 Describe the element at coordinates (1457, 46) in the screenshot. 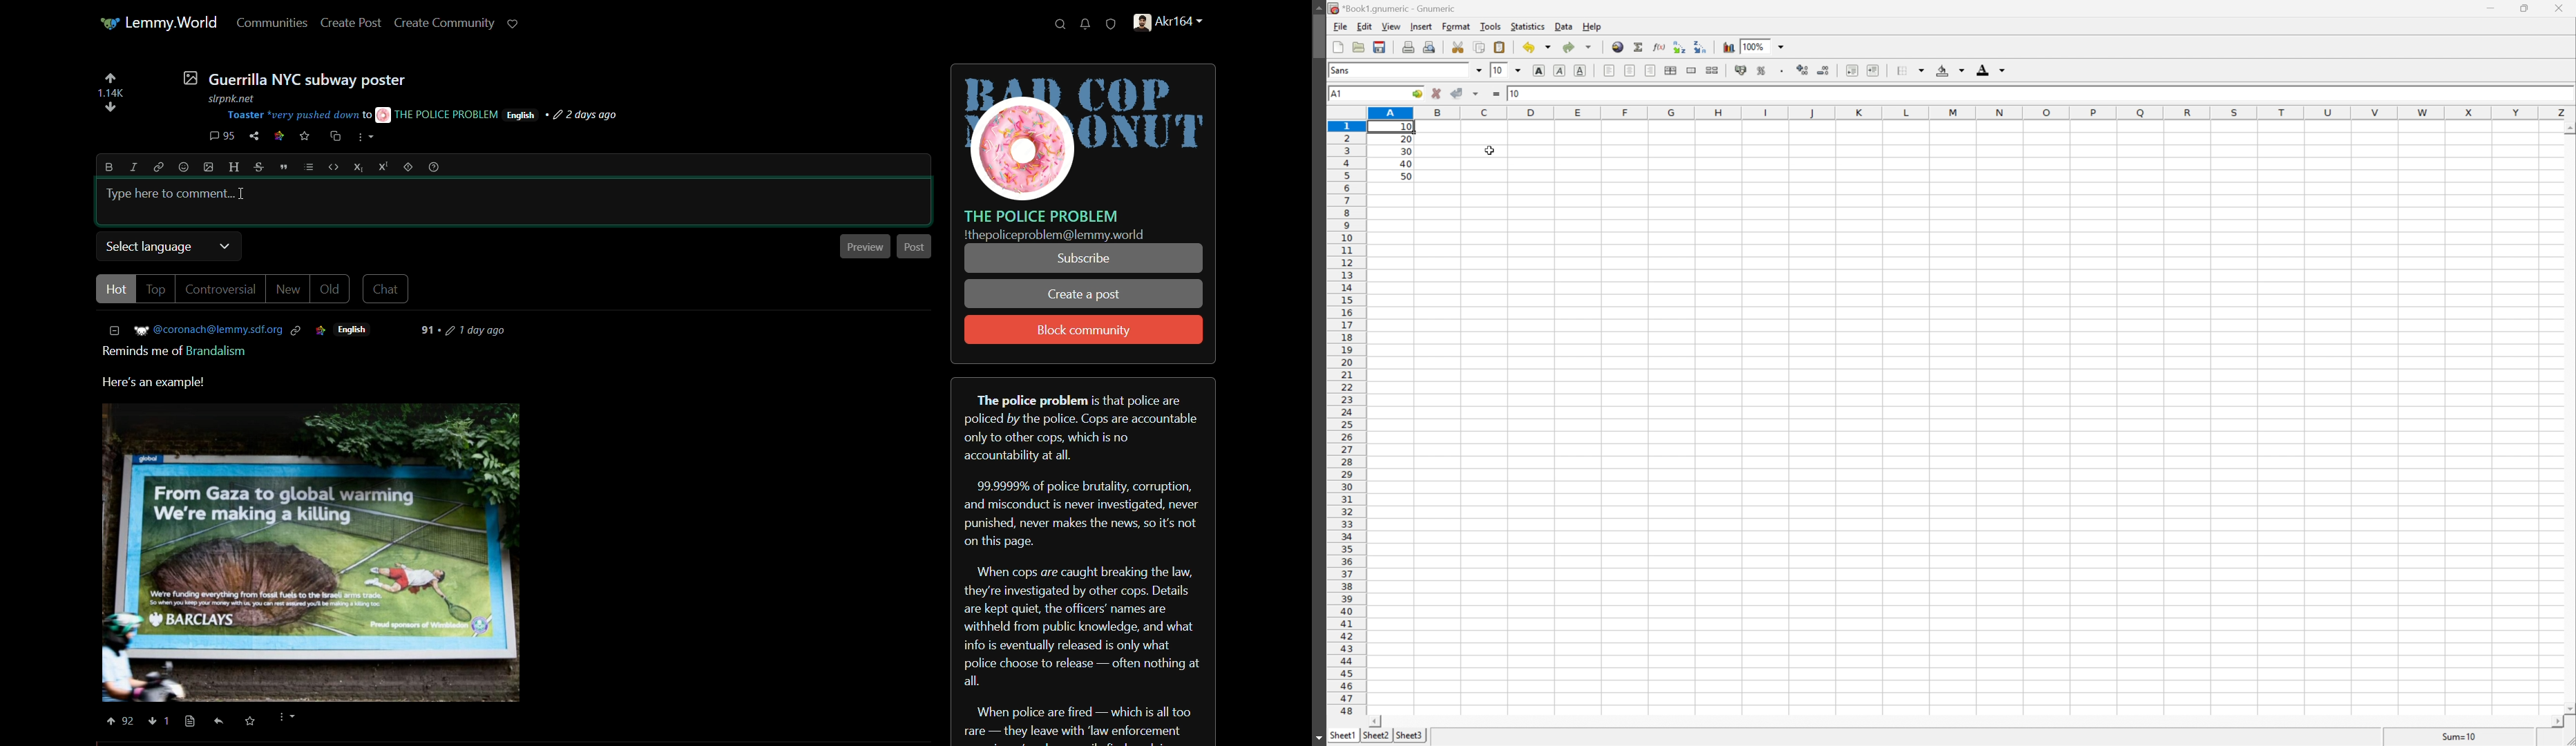

I see `Cut the selection` at that location.